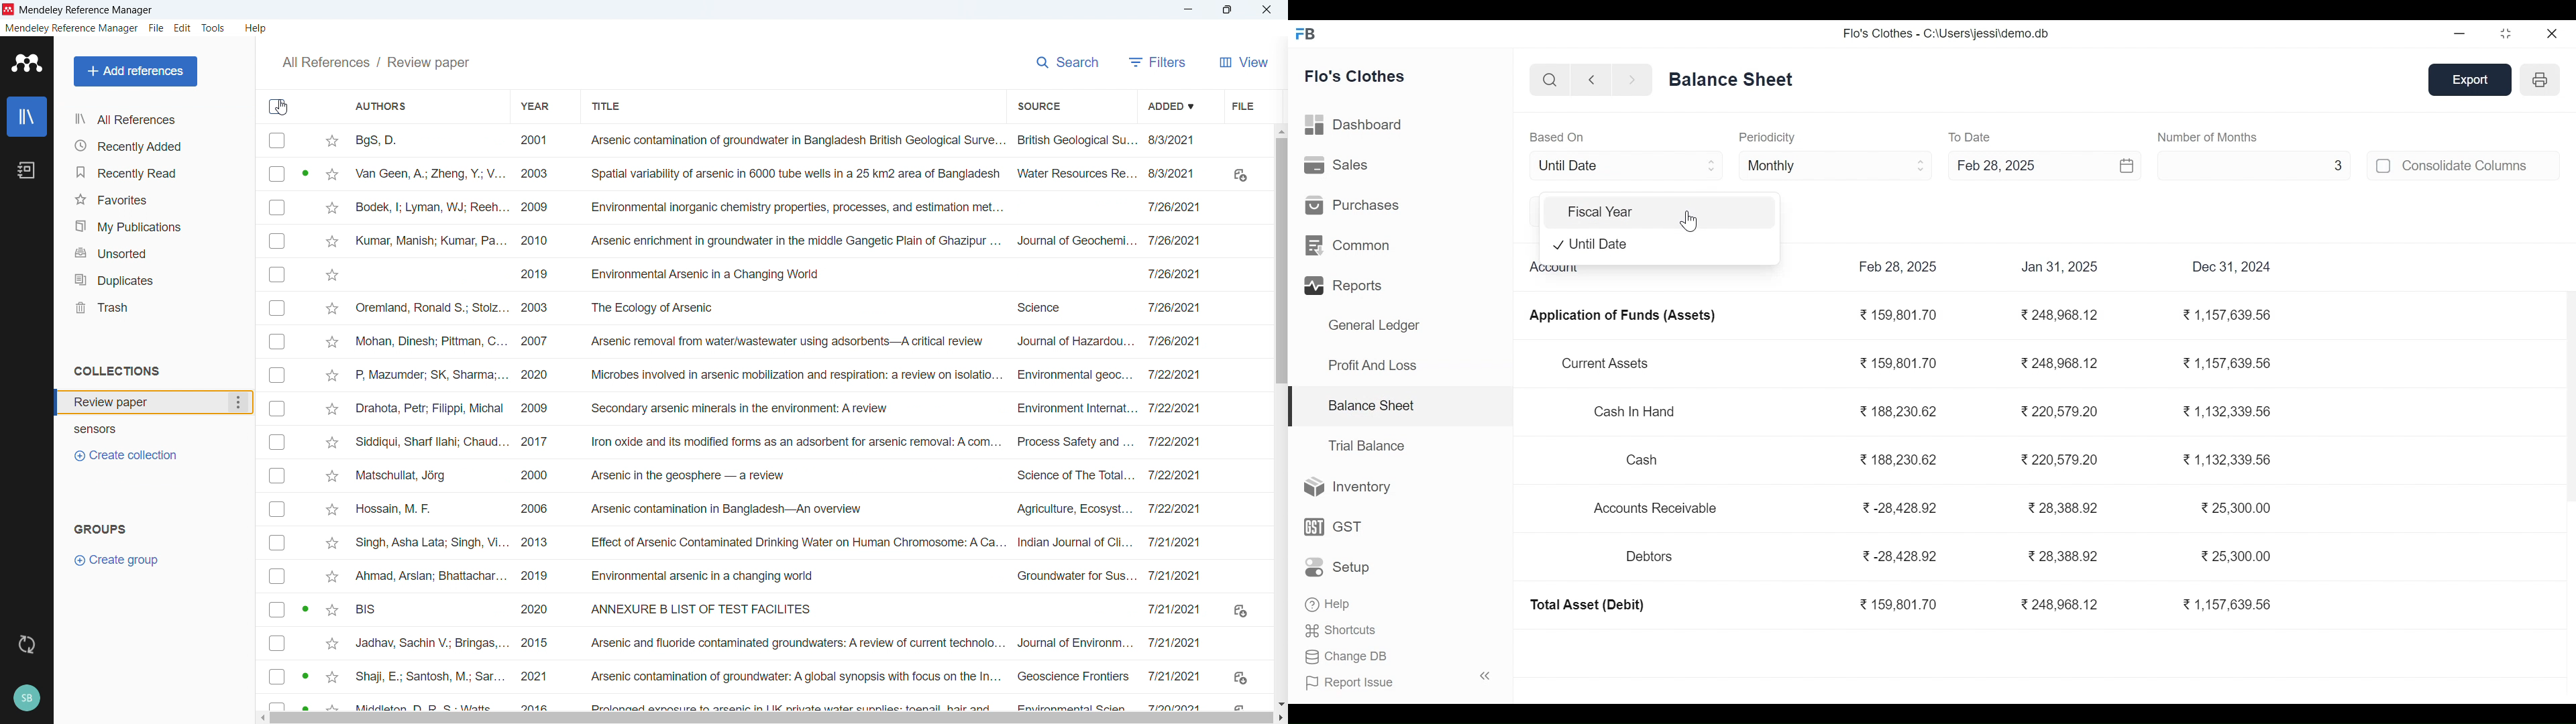  I want to click on filters, so click(1158, 60).